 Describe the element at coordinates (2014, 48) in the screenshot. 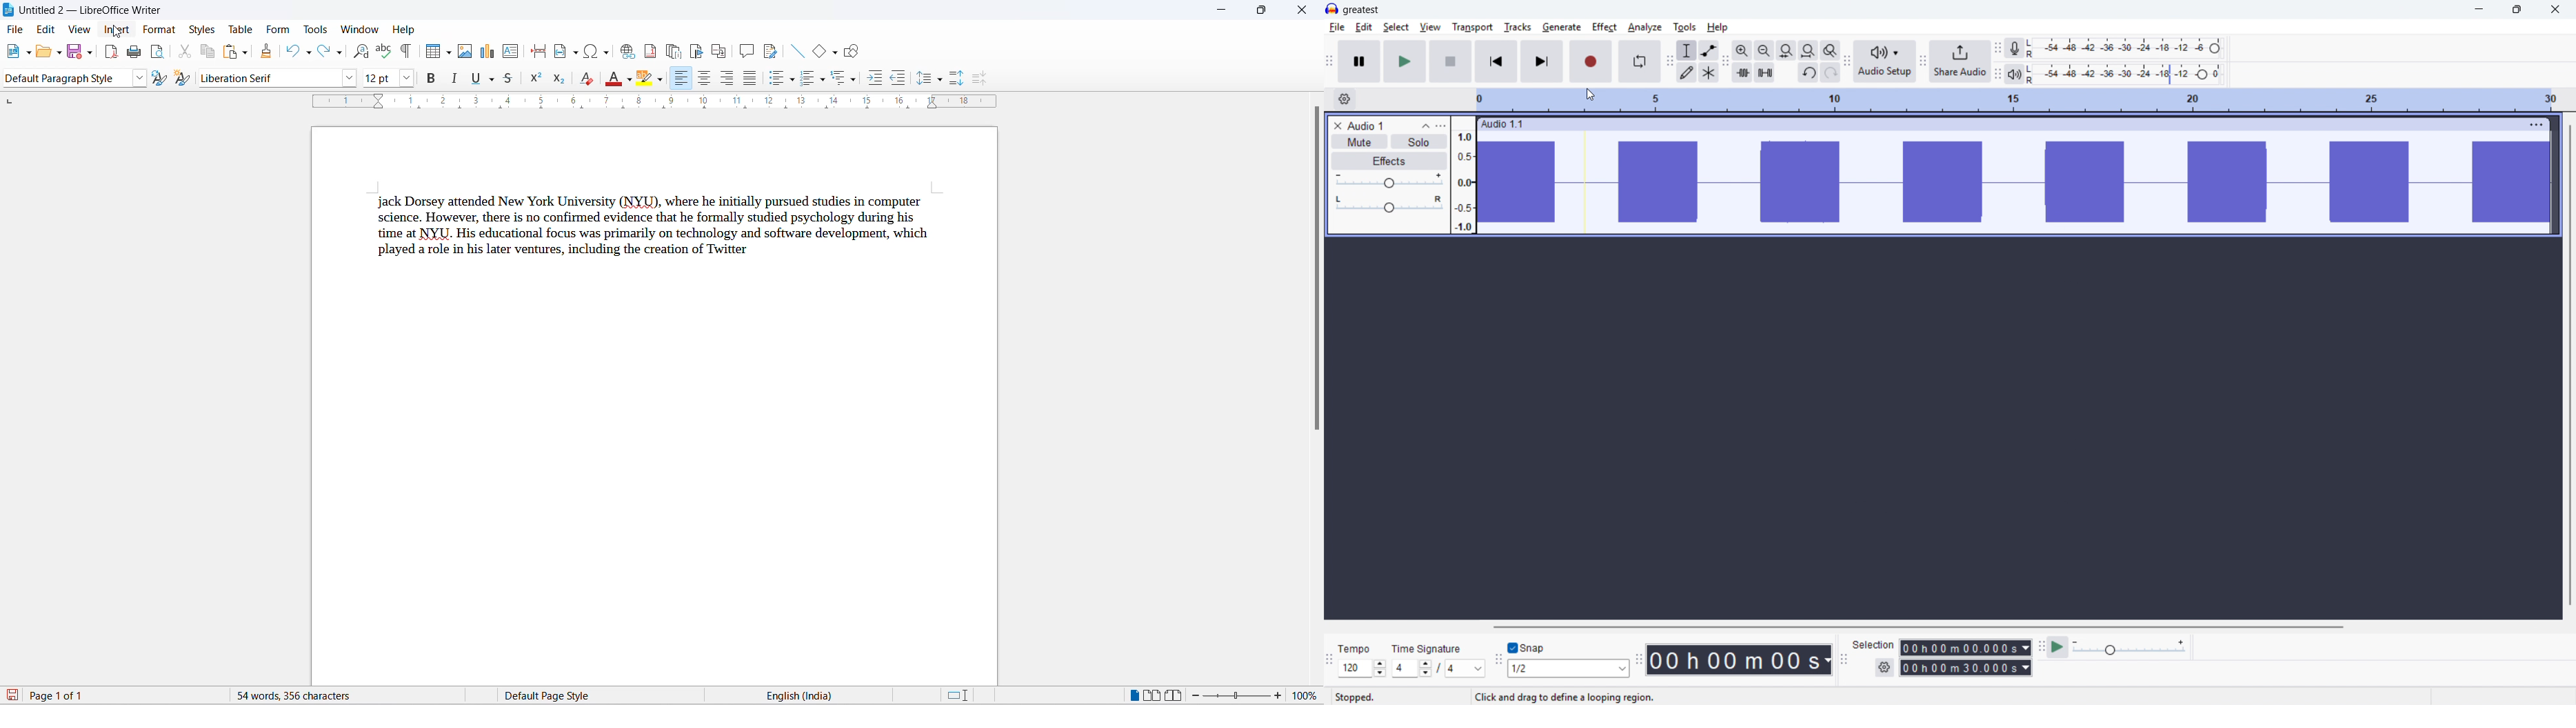

I see `recording meter` at that location.